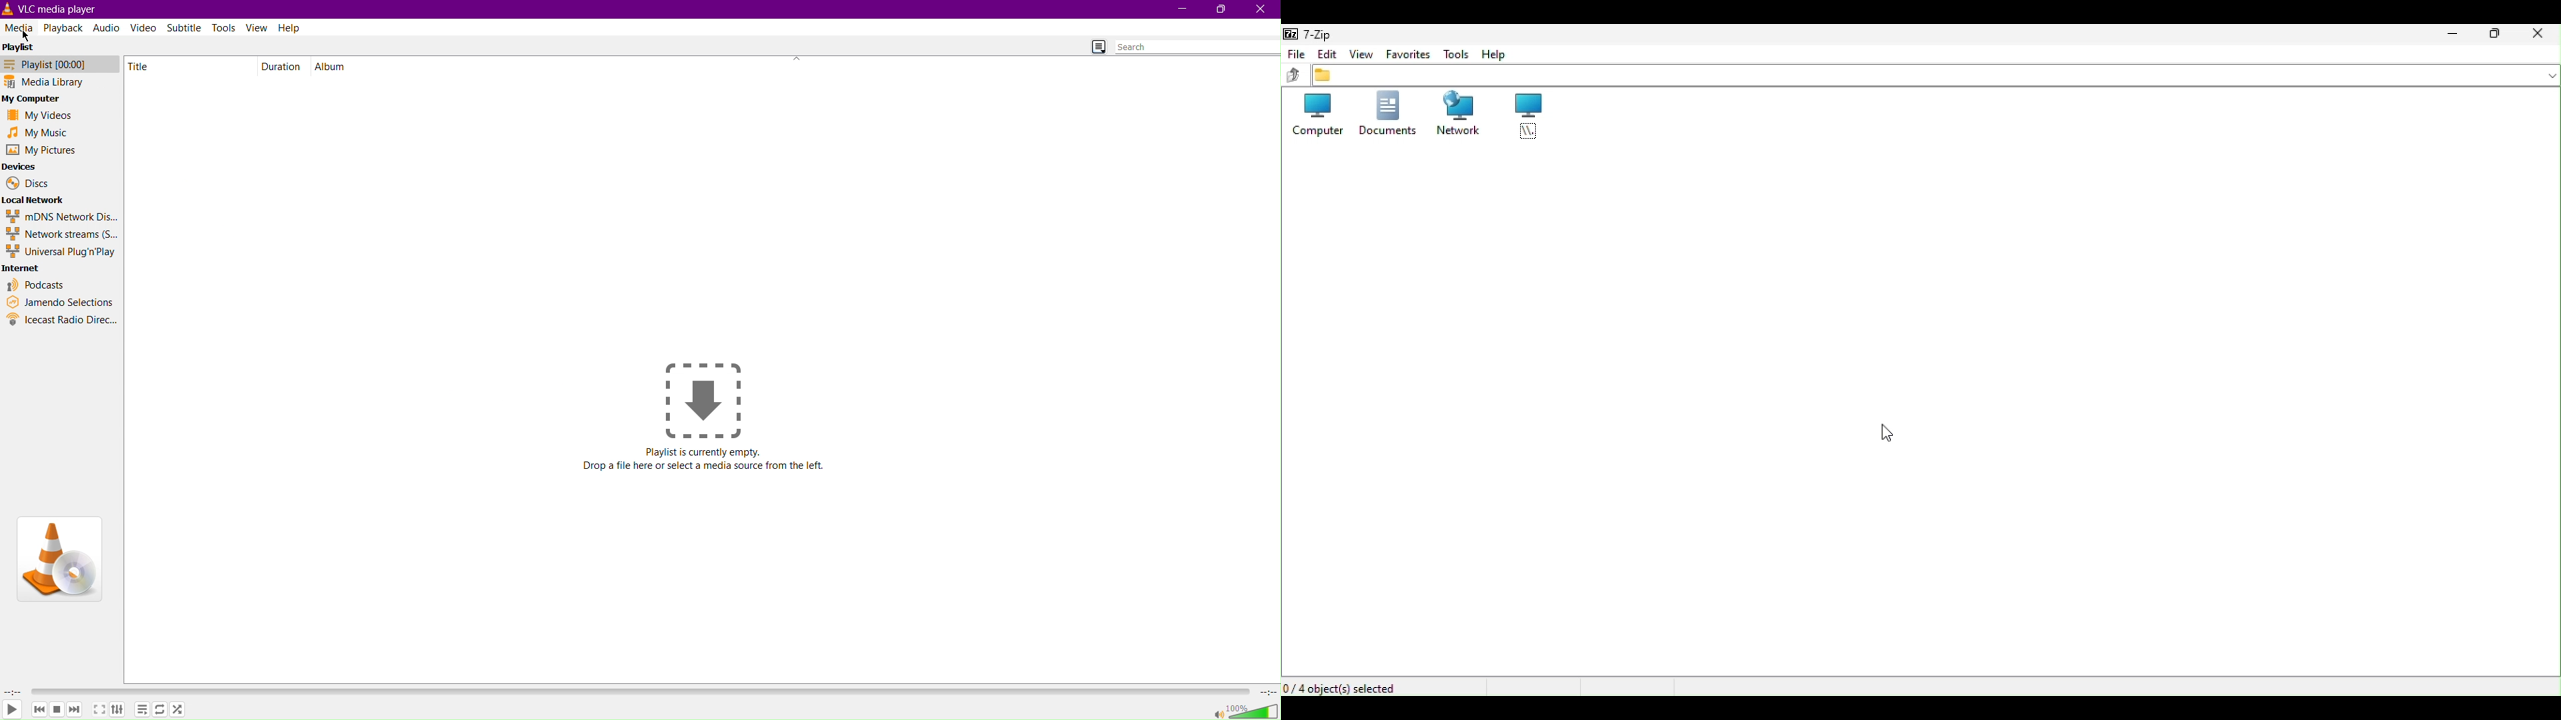 This screenshot has height=728, width=2576. I want to click on Toggle Loop, so click(158, 710).